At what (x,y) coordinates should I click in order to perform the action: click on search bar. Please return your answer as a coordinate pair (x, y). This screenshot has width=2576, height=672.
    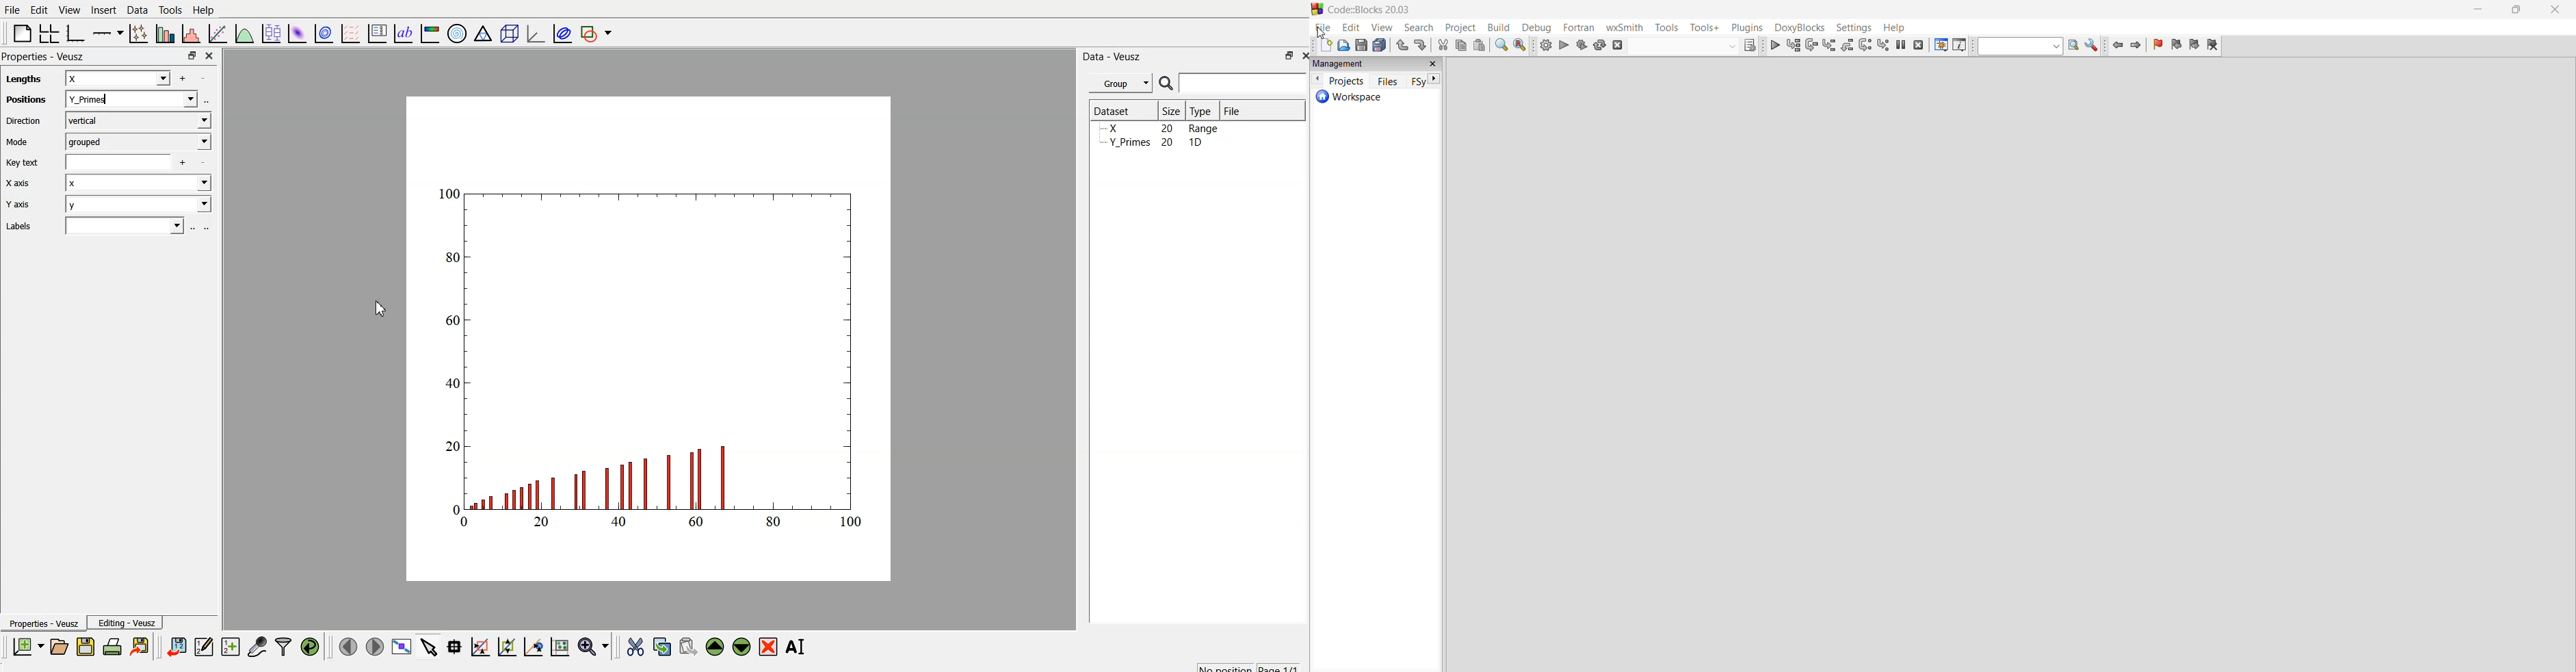
    Looking at the image, I should click on (1244, 83).